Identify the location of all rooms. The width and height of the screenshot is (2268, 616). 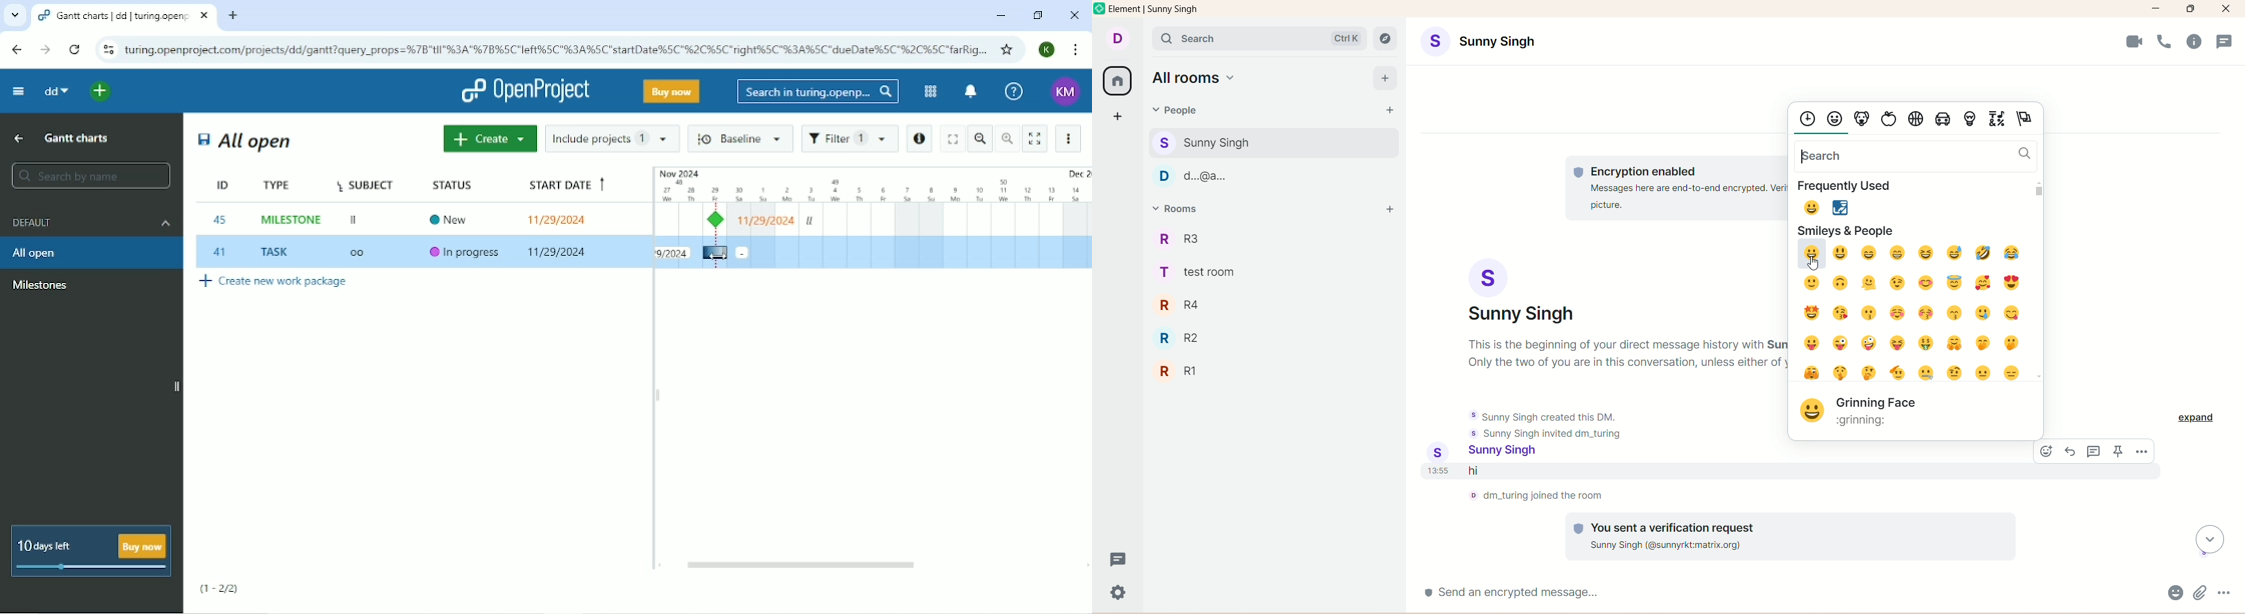
(1196, 77).